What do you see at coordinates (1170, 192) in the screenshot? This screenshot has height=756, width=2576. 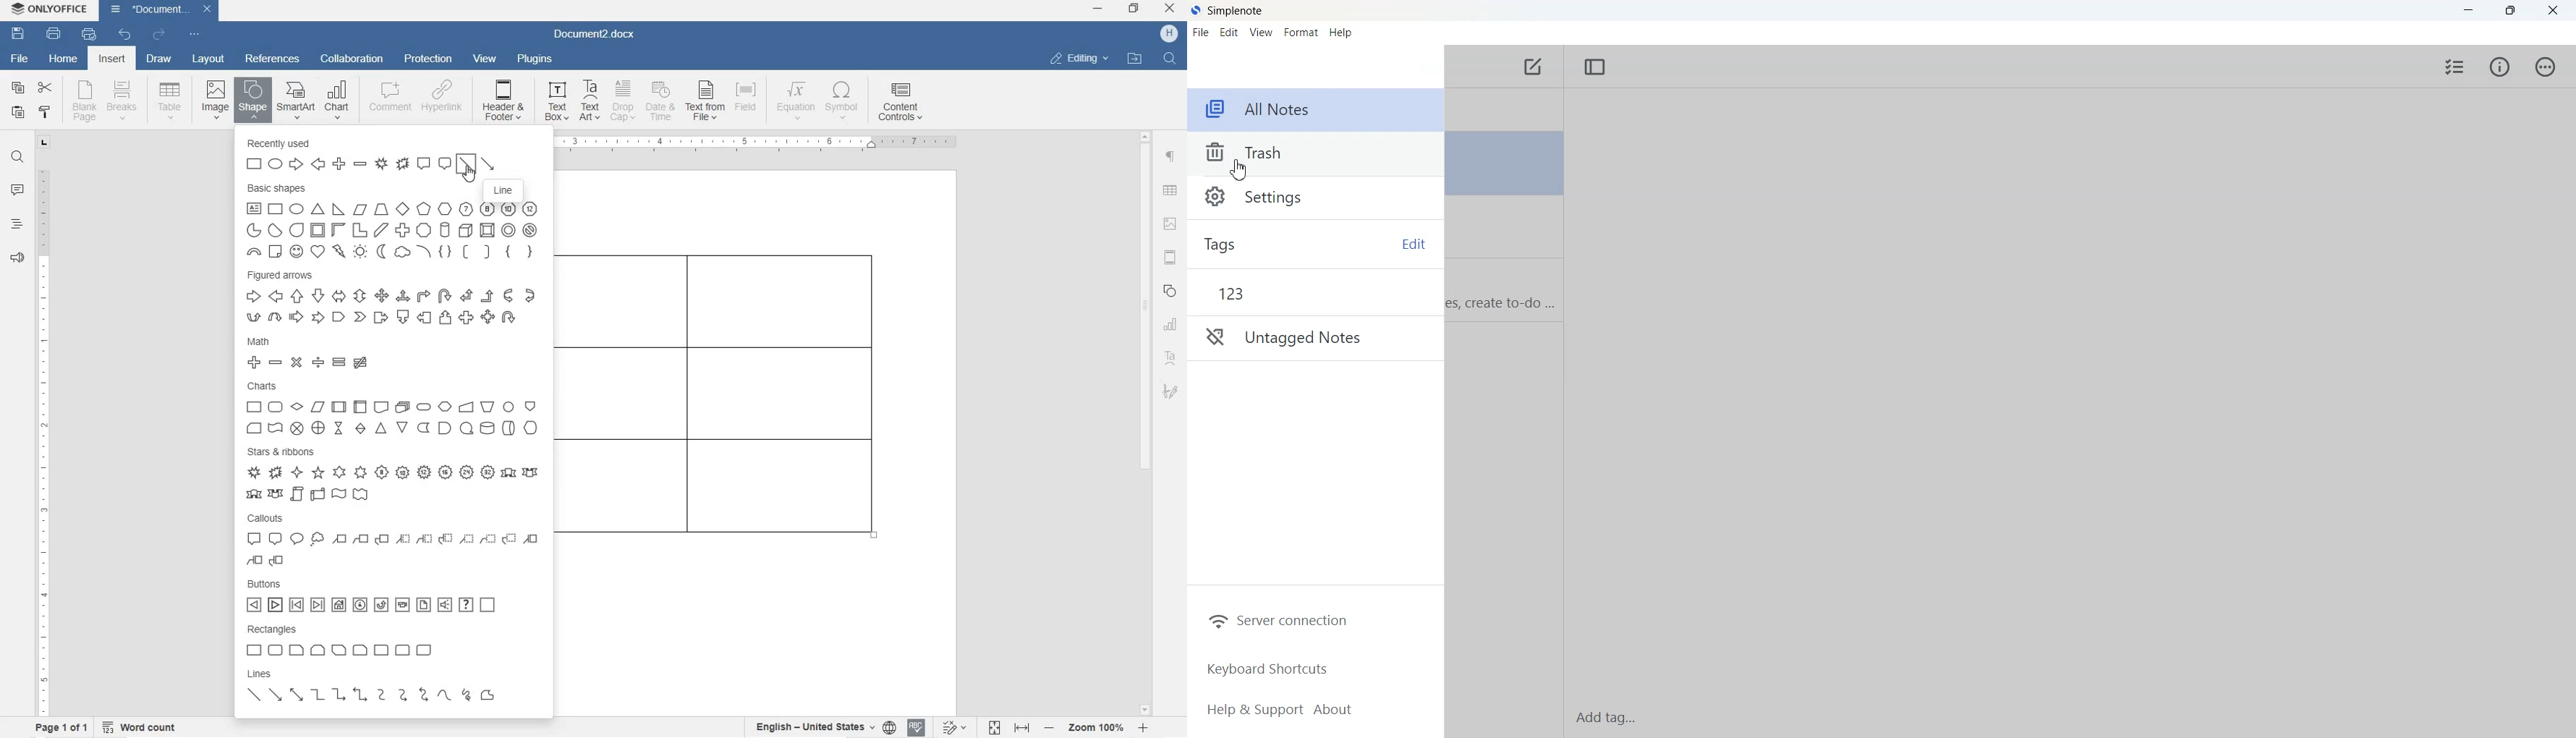 I see `table` at bounding box center [1170, 192].